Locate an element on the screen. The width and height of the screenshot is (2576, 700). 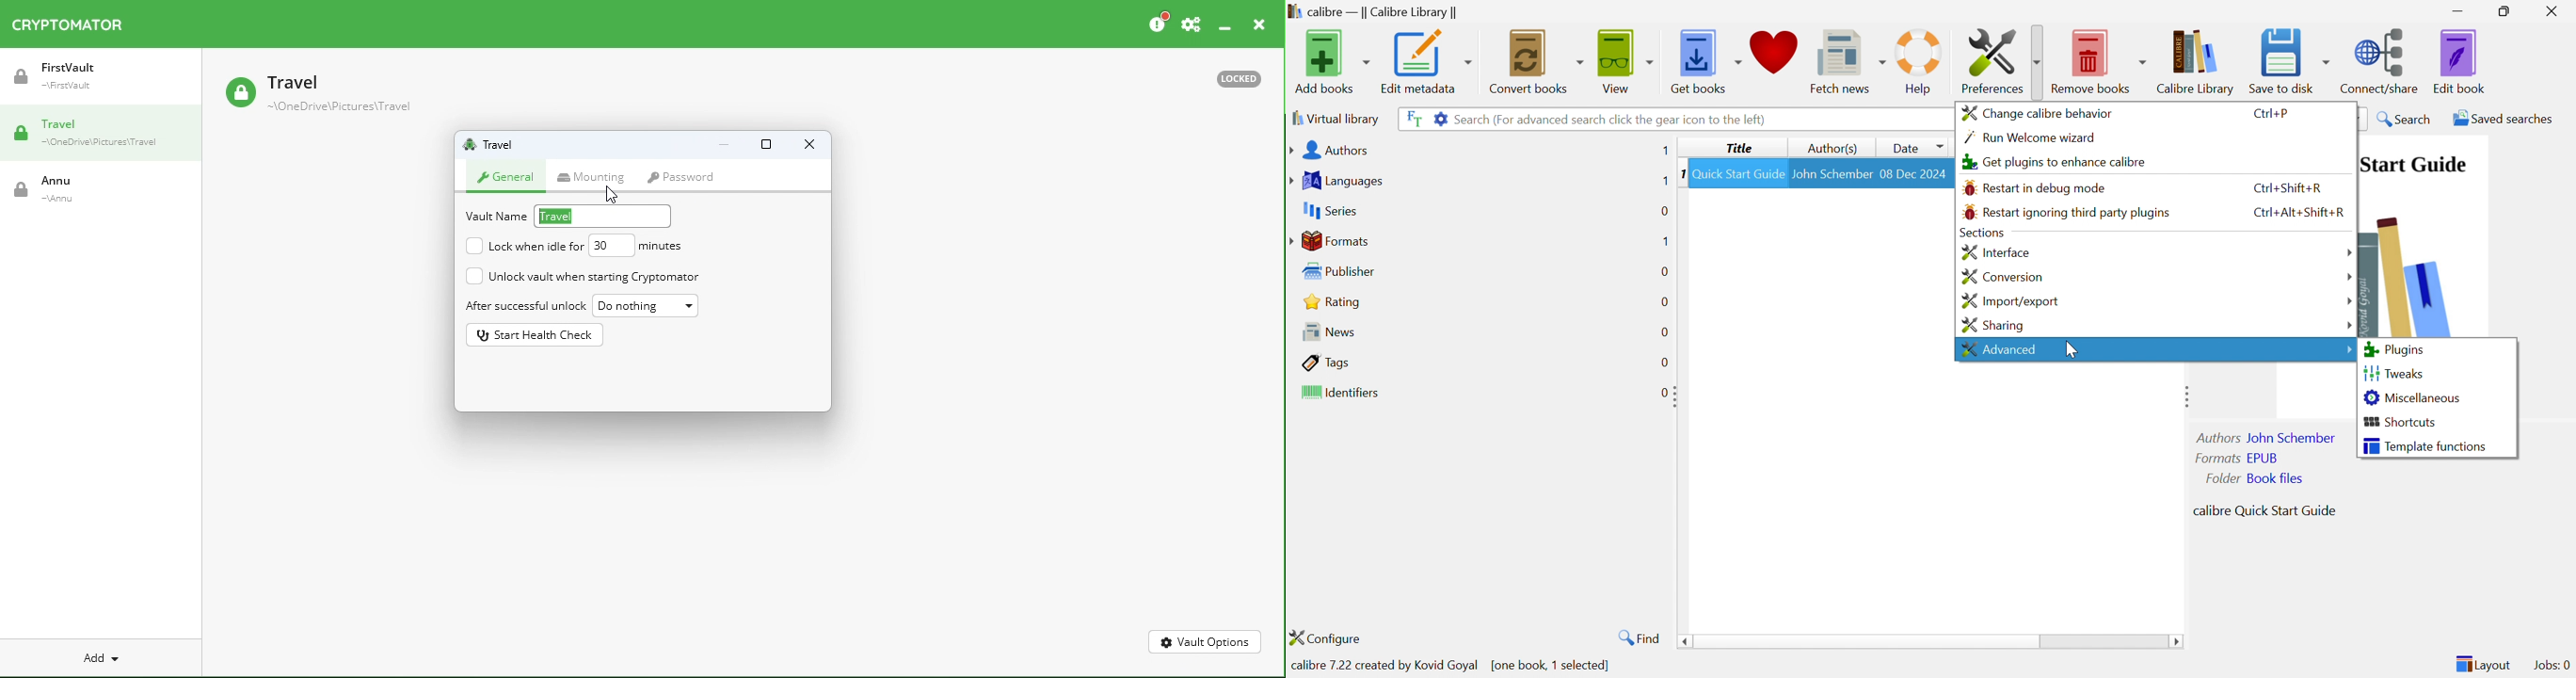
Import/export is located at coordinates (2008, 301).